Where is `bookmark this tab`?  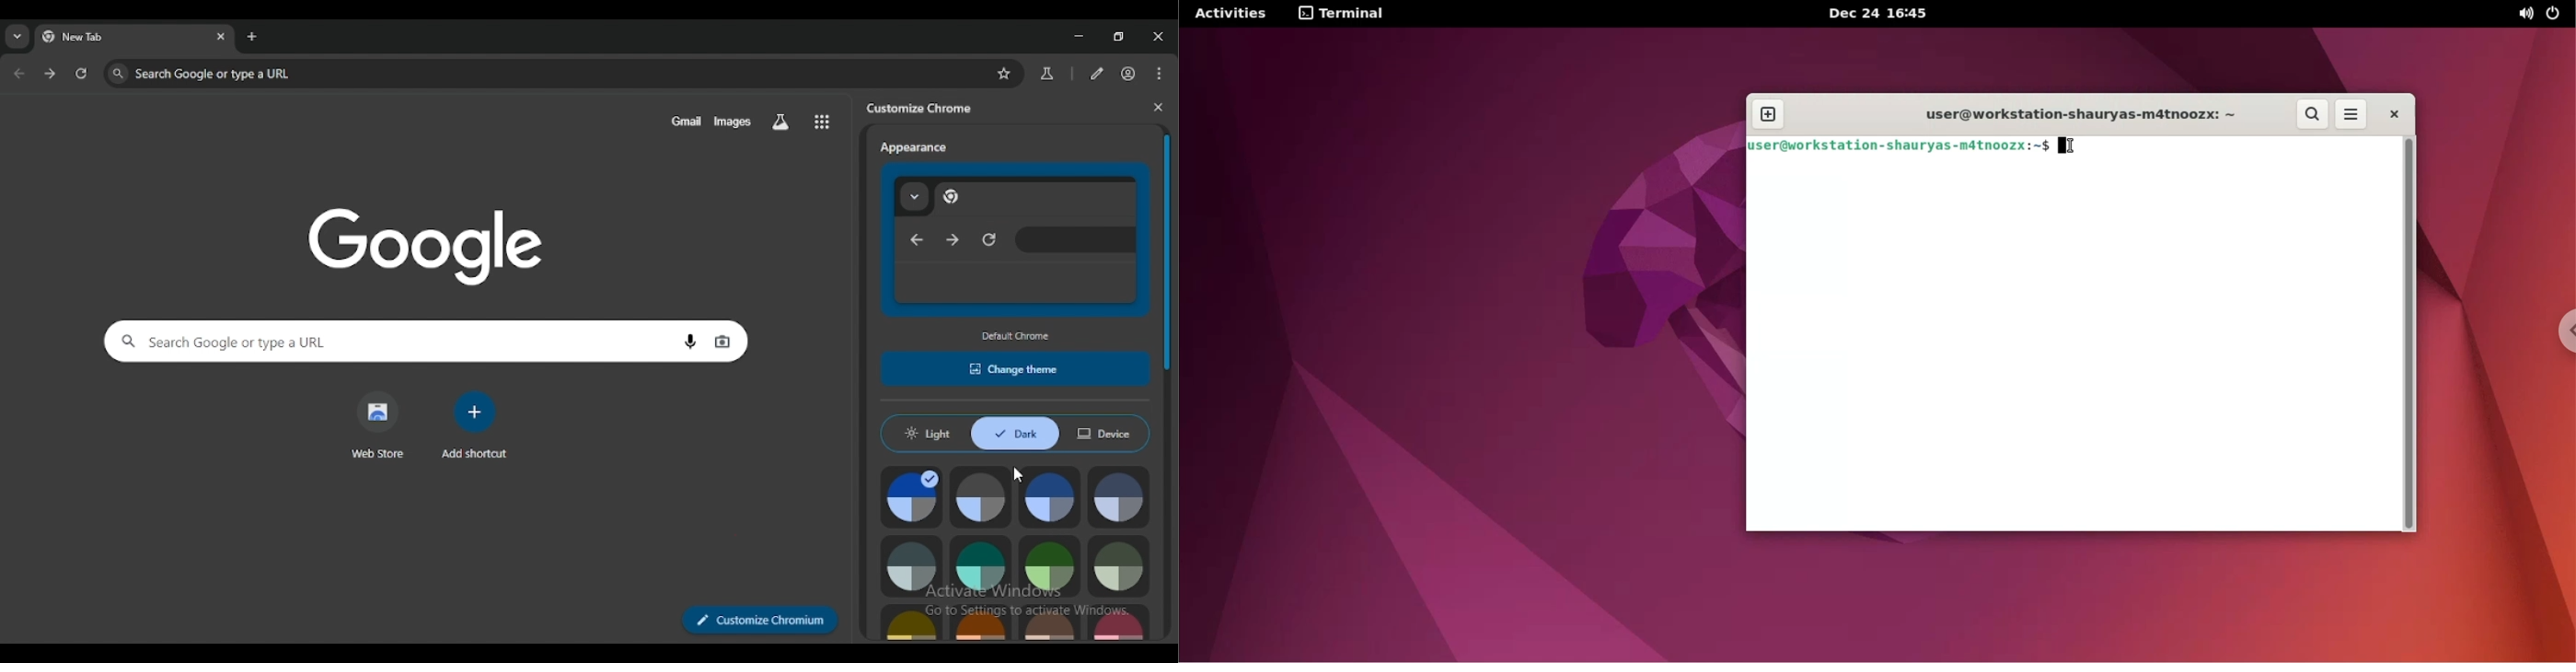
bookmark this tab is located at coordinates (1005, 73).